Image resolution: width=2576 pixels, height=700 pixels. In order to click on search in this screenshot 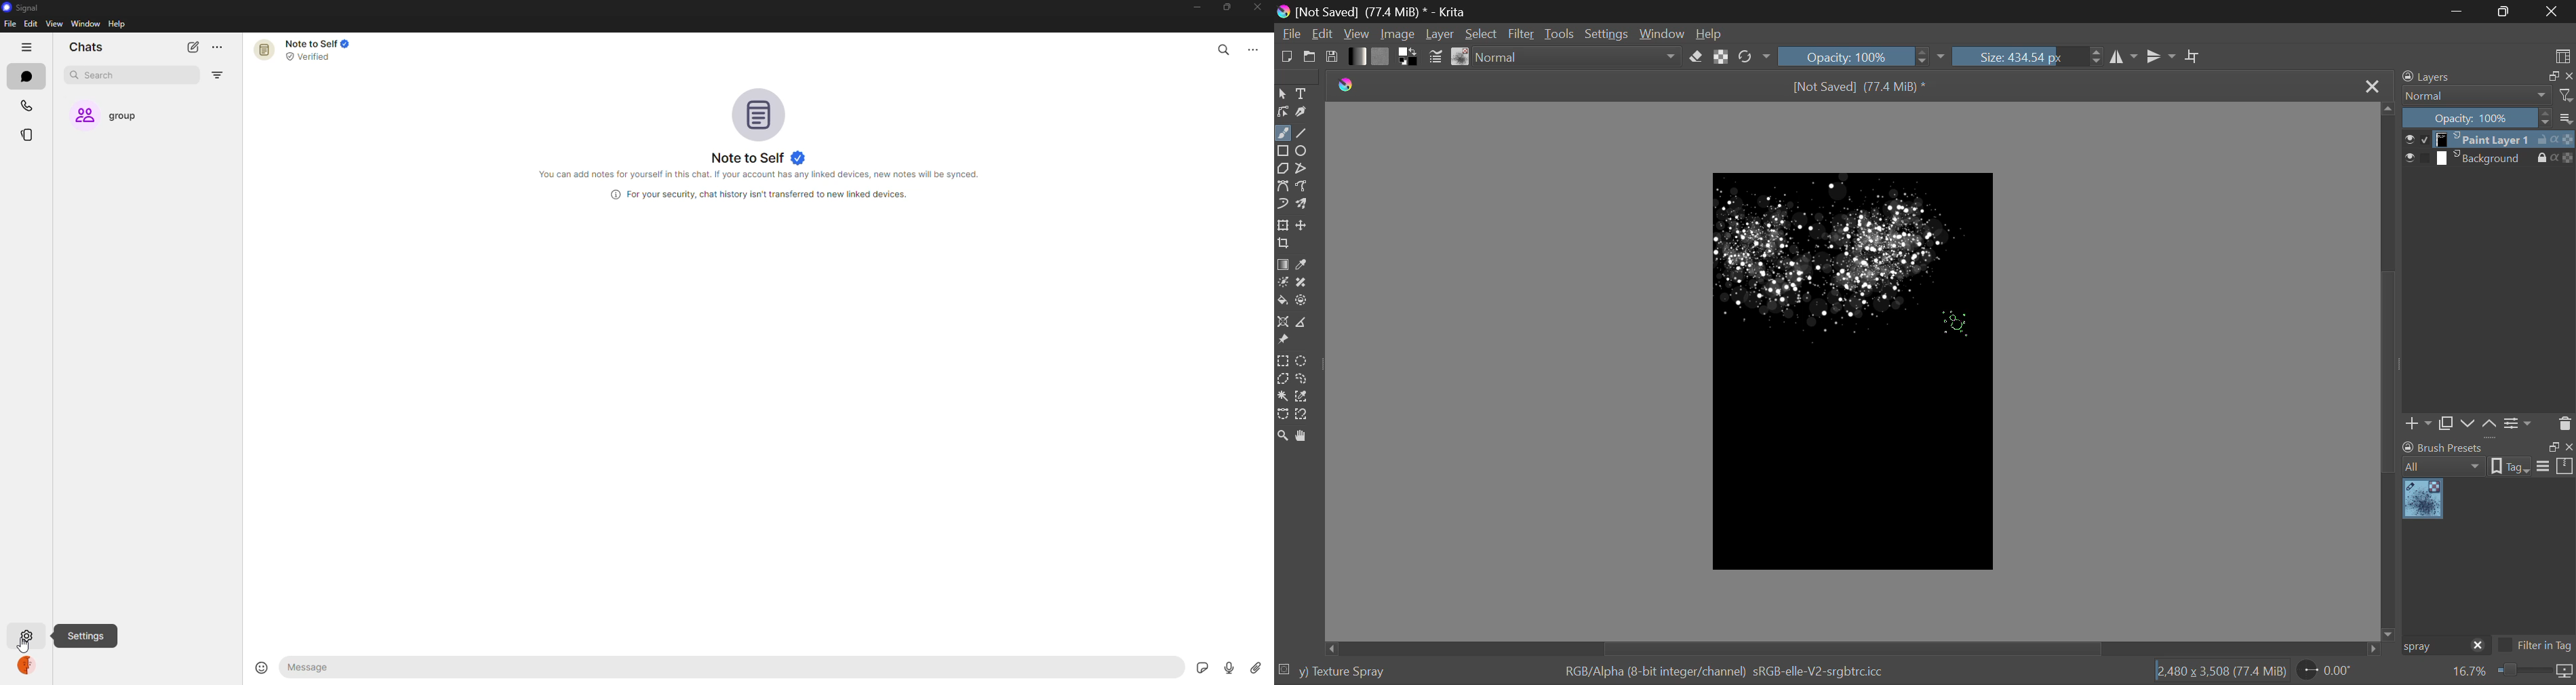, I will do `click(104, 76)`.